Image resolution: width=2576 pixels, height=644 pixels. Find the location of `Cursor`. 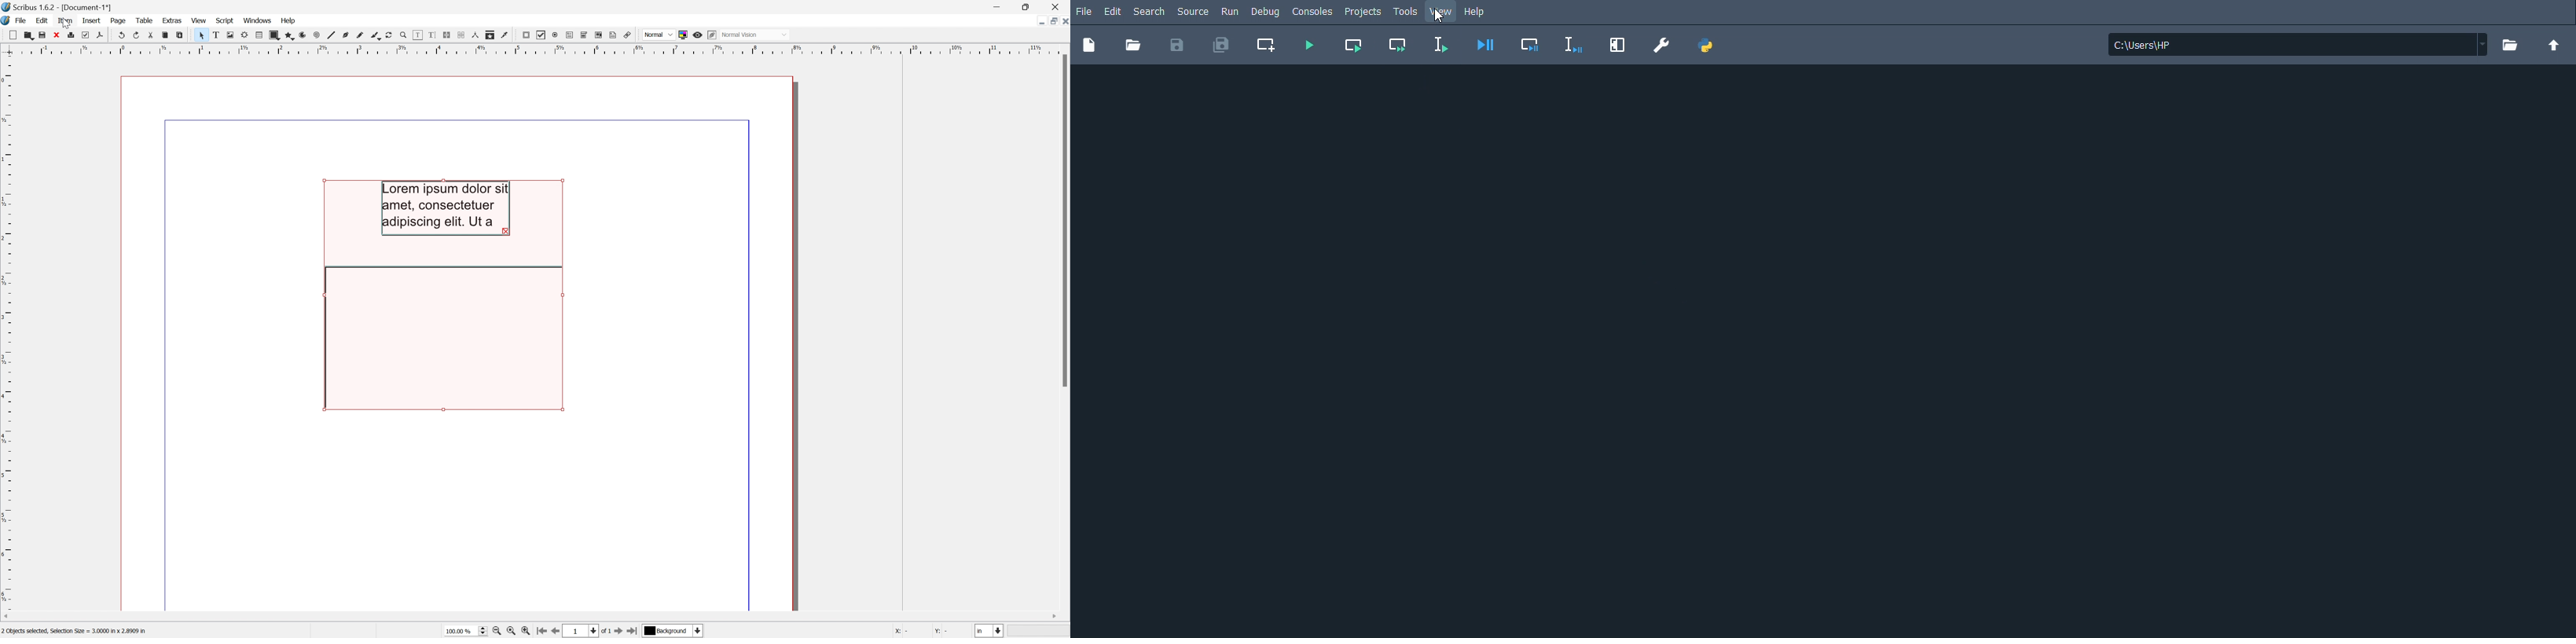

Cursor is located at coordinates (66, 26).